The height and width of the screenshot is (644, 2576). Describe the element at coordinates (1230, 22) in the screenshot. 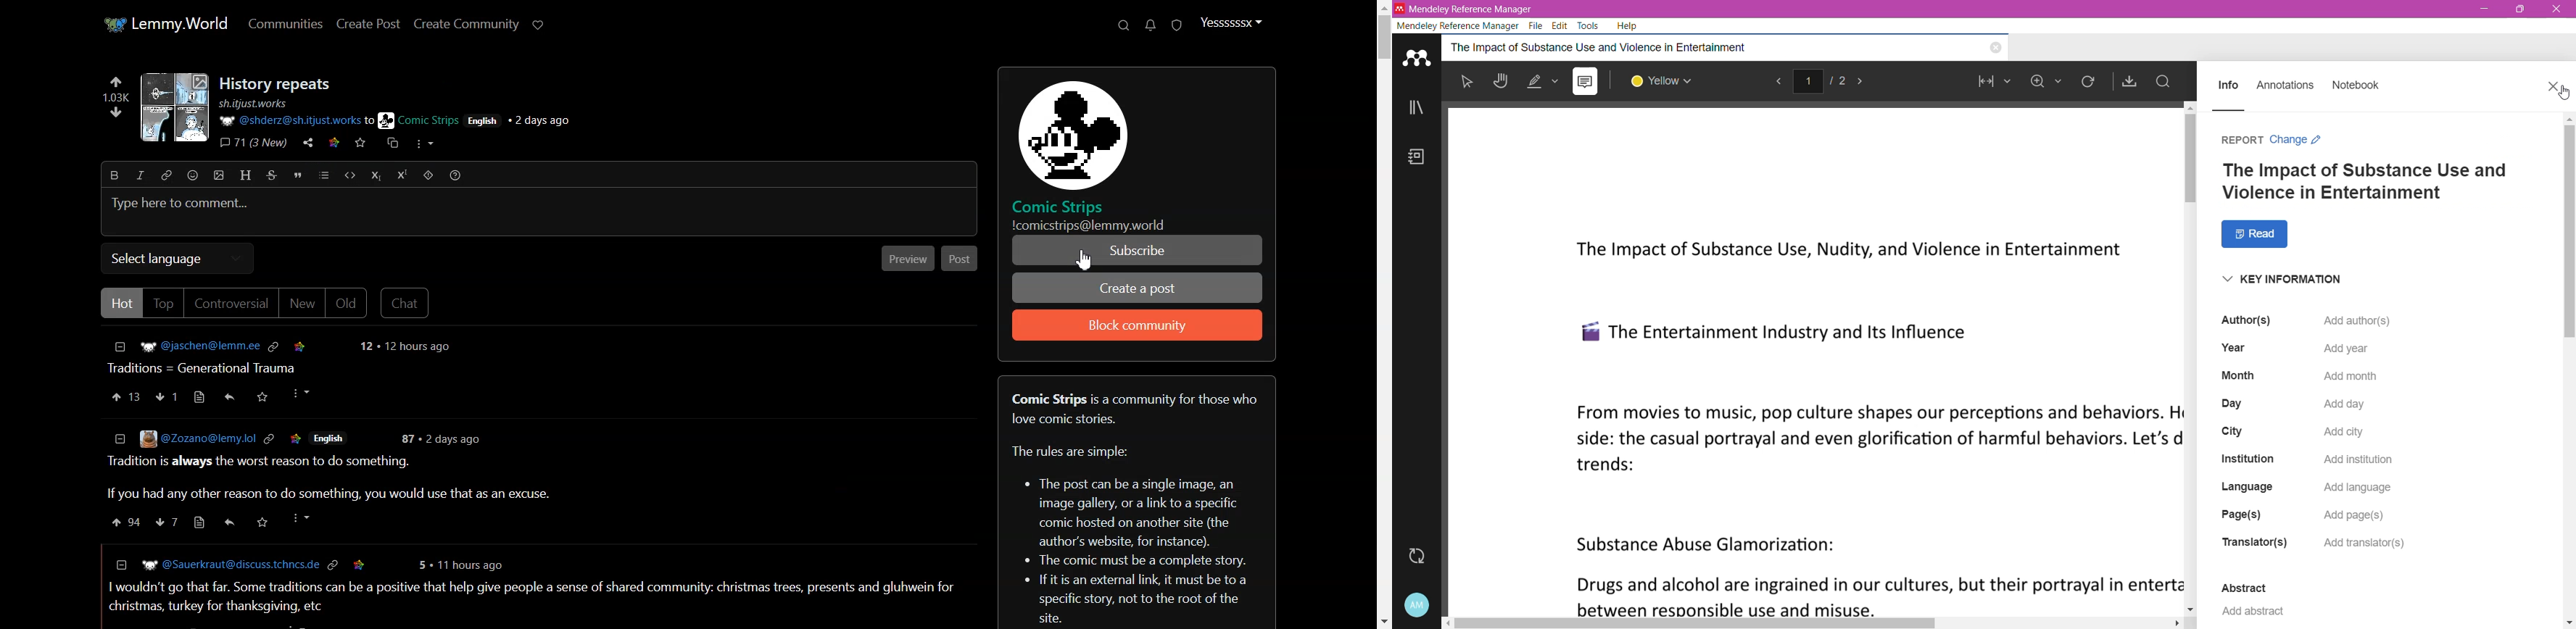

I see `Profile` at that location.